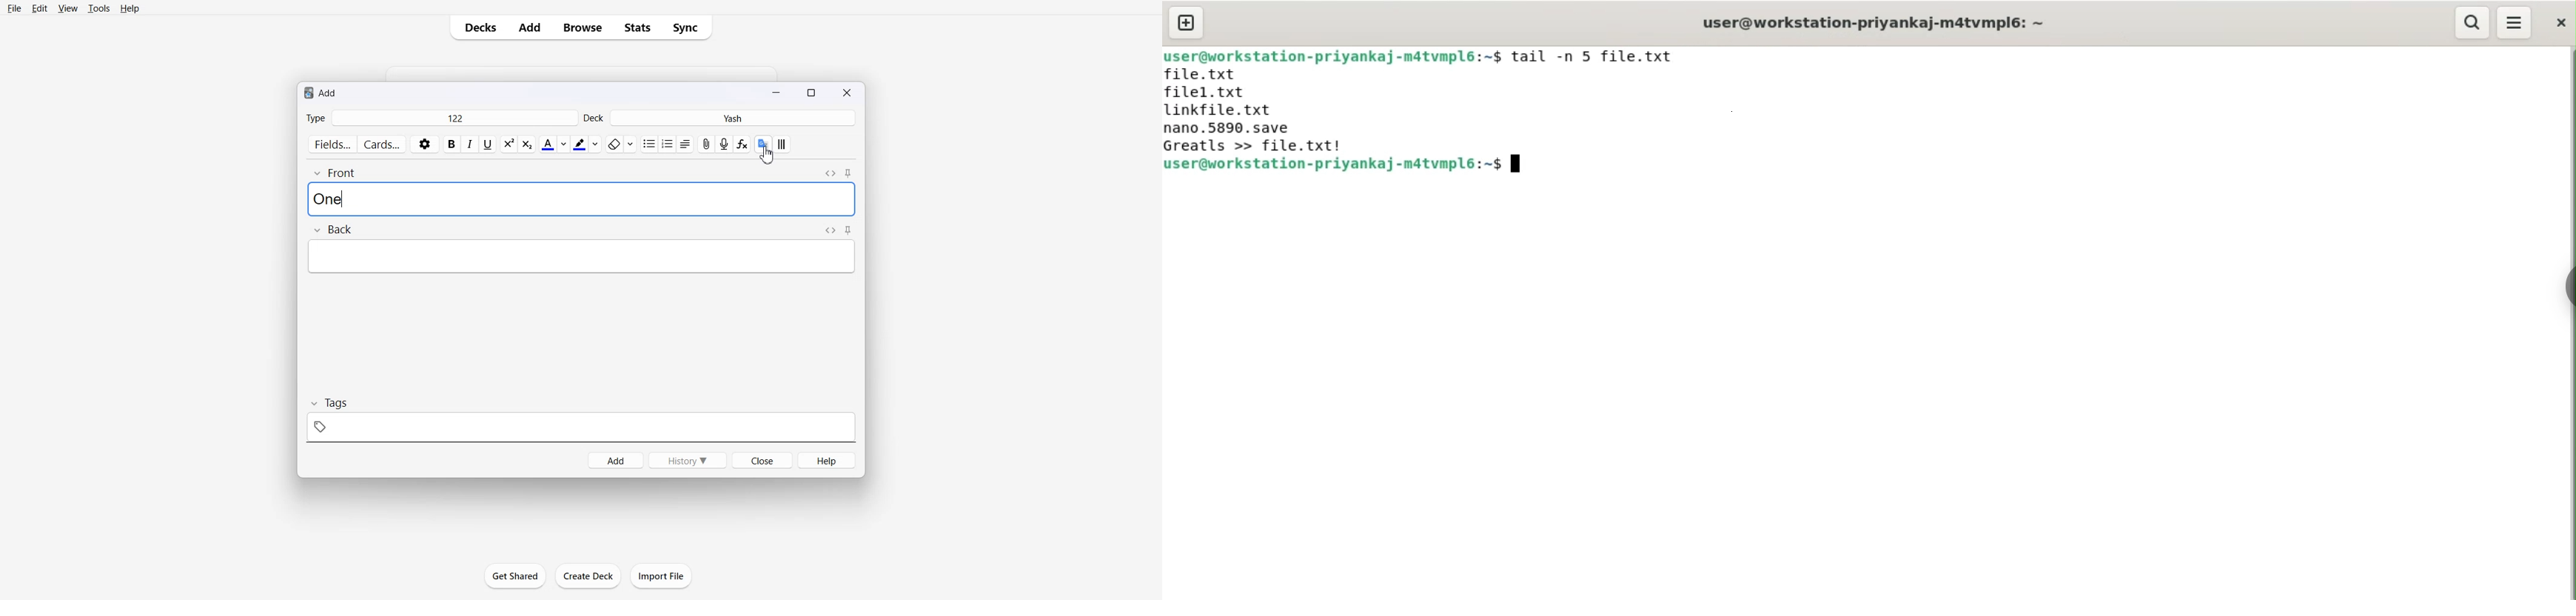 This screenshot has height=616, width=2576. I want to click on Minimize, so click(778, 92).